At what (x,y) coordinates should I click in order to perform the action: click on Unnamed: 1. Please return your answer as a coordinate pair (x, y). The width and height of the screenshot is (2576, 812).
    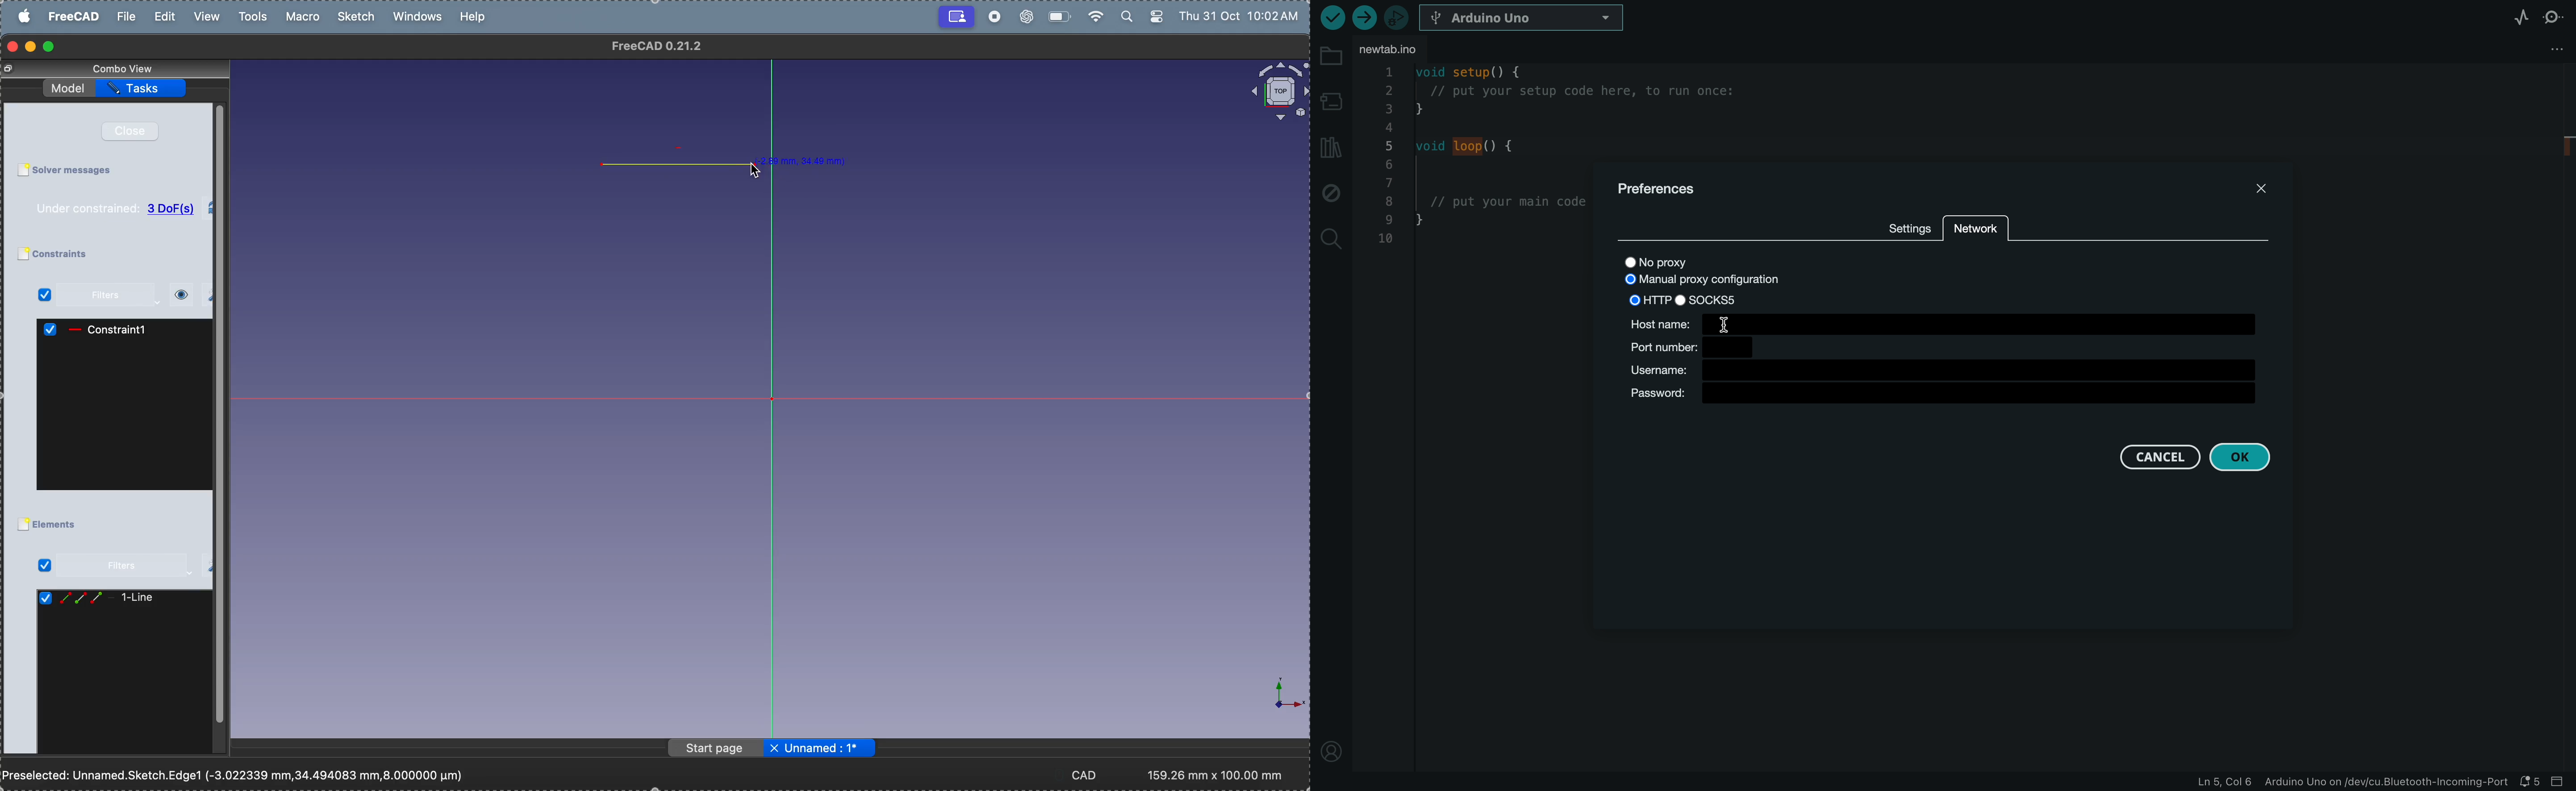
    Looking at the image, I should click on (830, 748).